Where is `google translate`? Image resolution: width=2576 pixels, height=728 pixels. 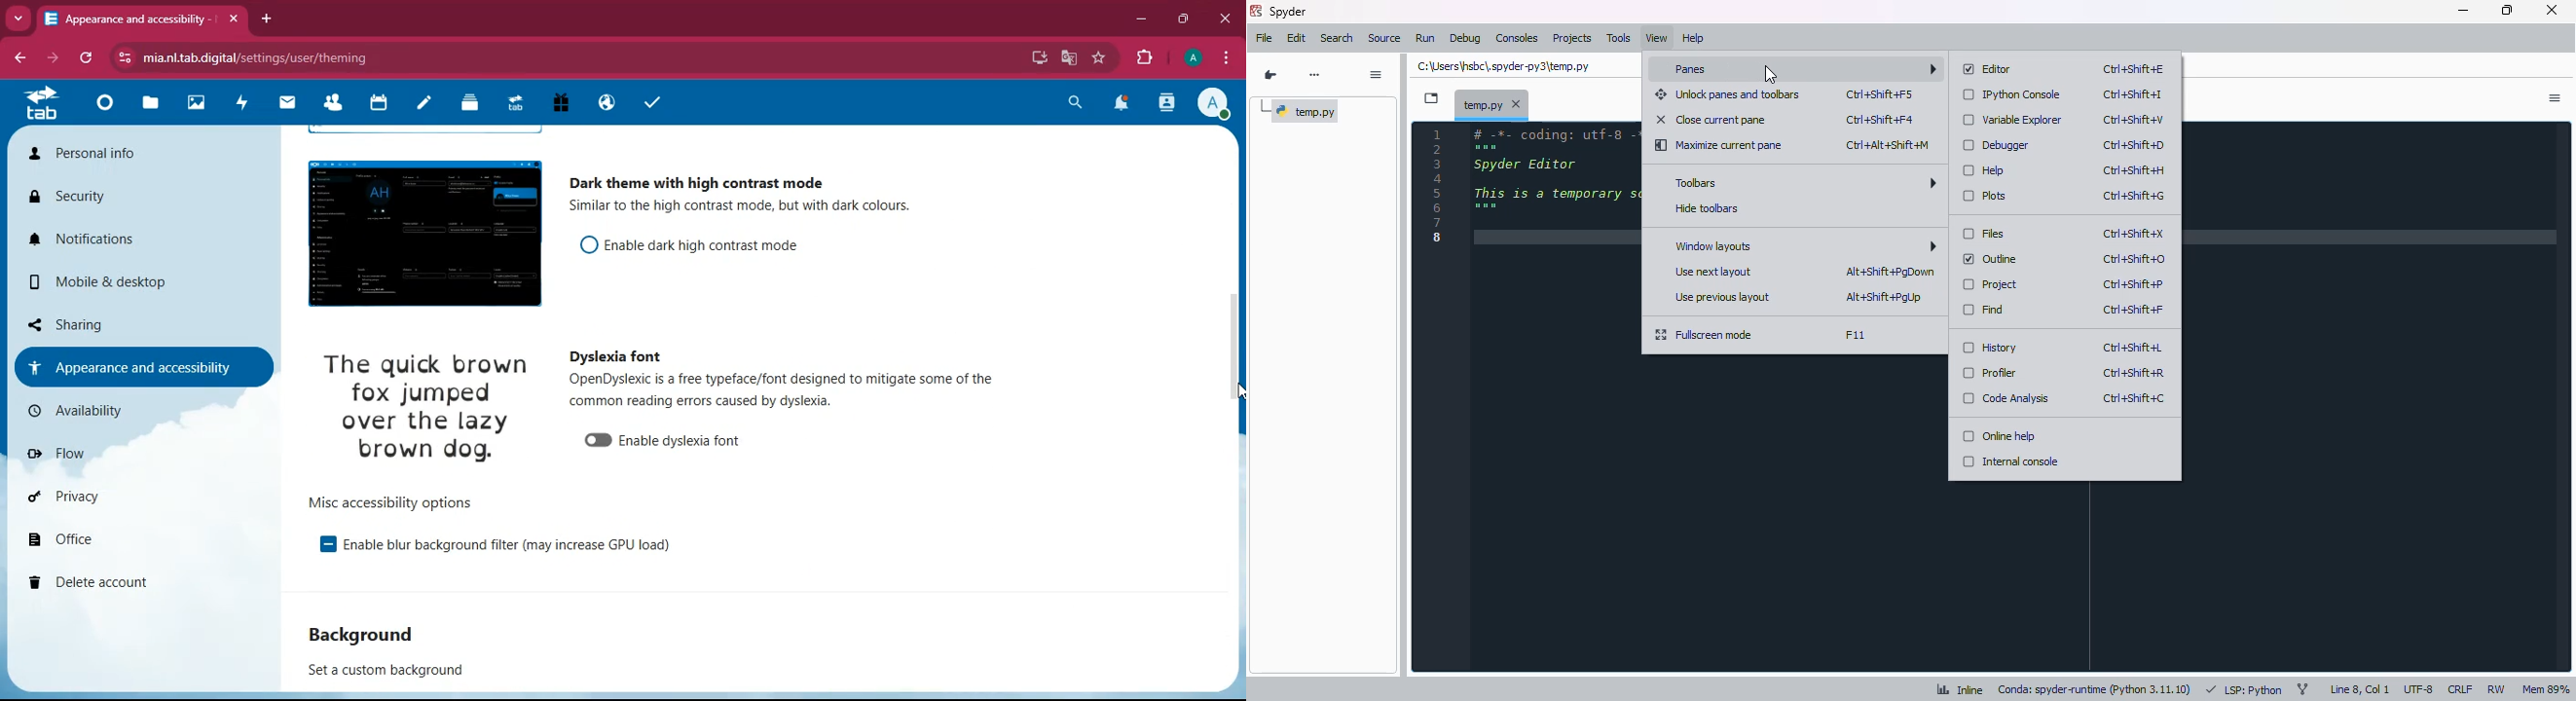
google translate is located at coordinates (1068, 58).